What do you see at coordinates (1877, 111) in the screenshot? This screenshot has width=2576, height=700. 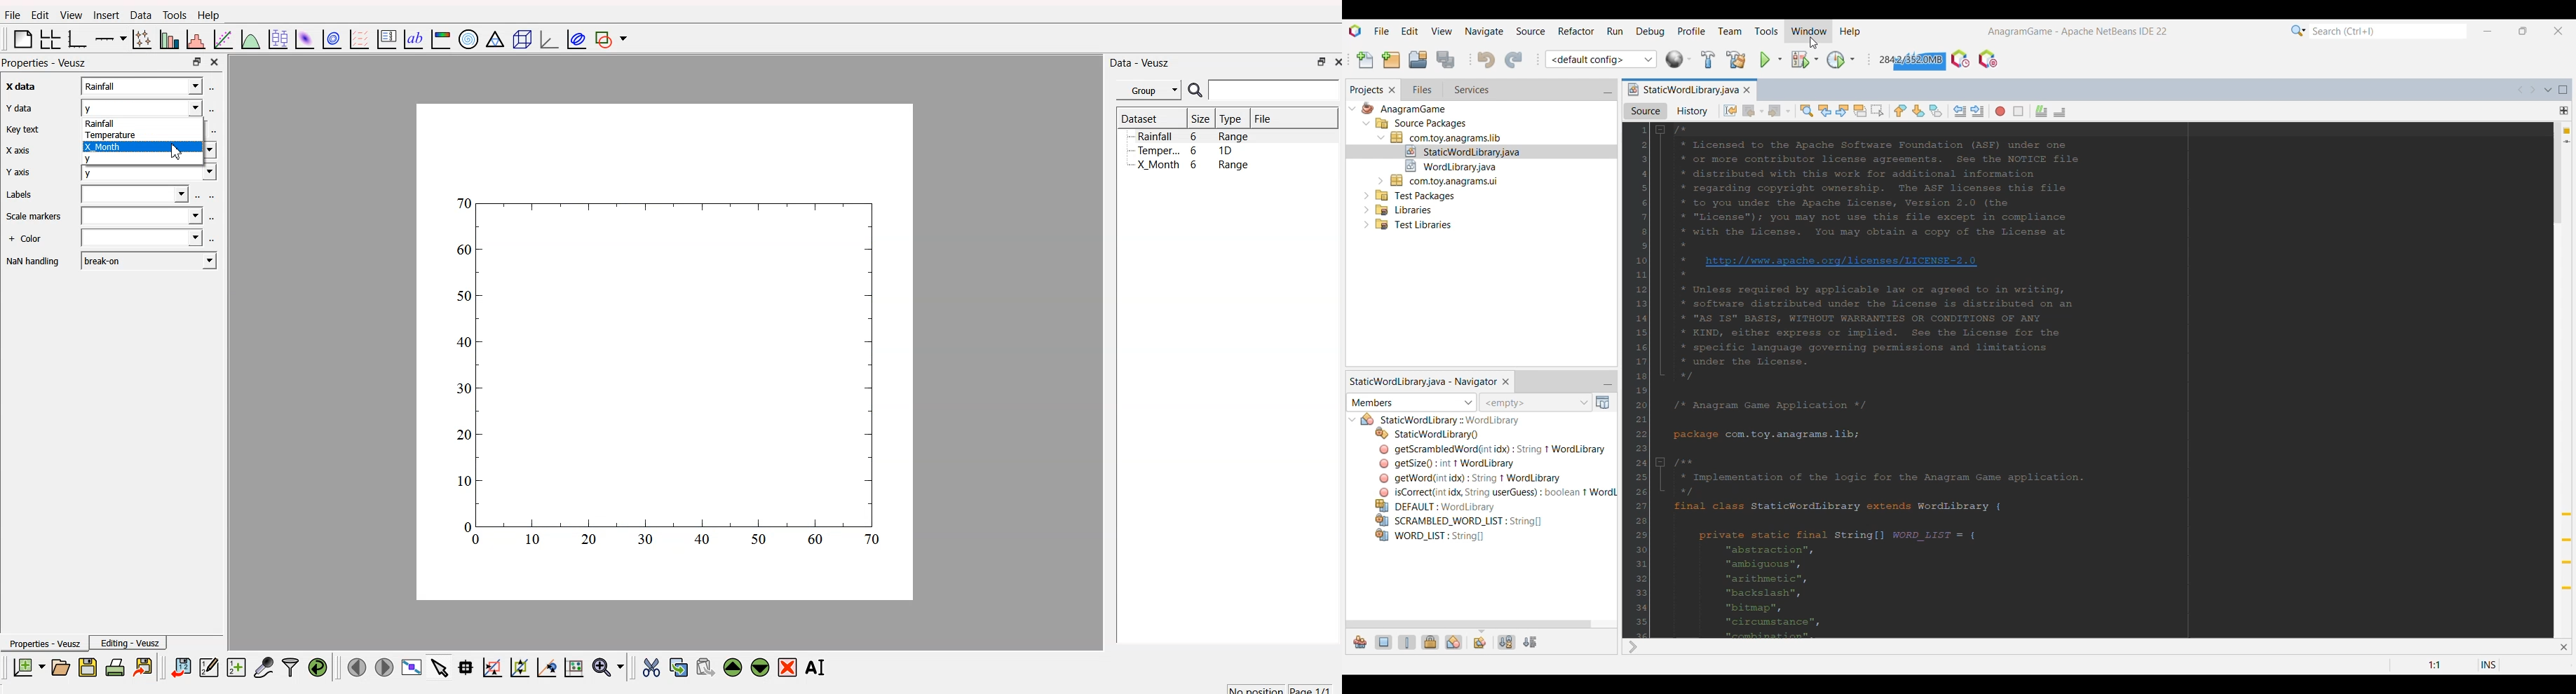 I see `Toggle rectangular selection` at bounding box center [1877, 111].